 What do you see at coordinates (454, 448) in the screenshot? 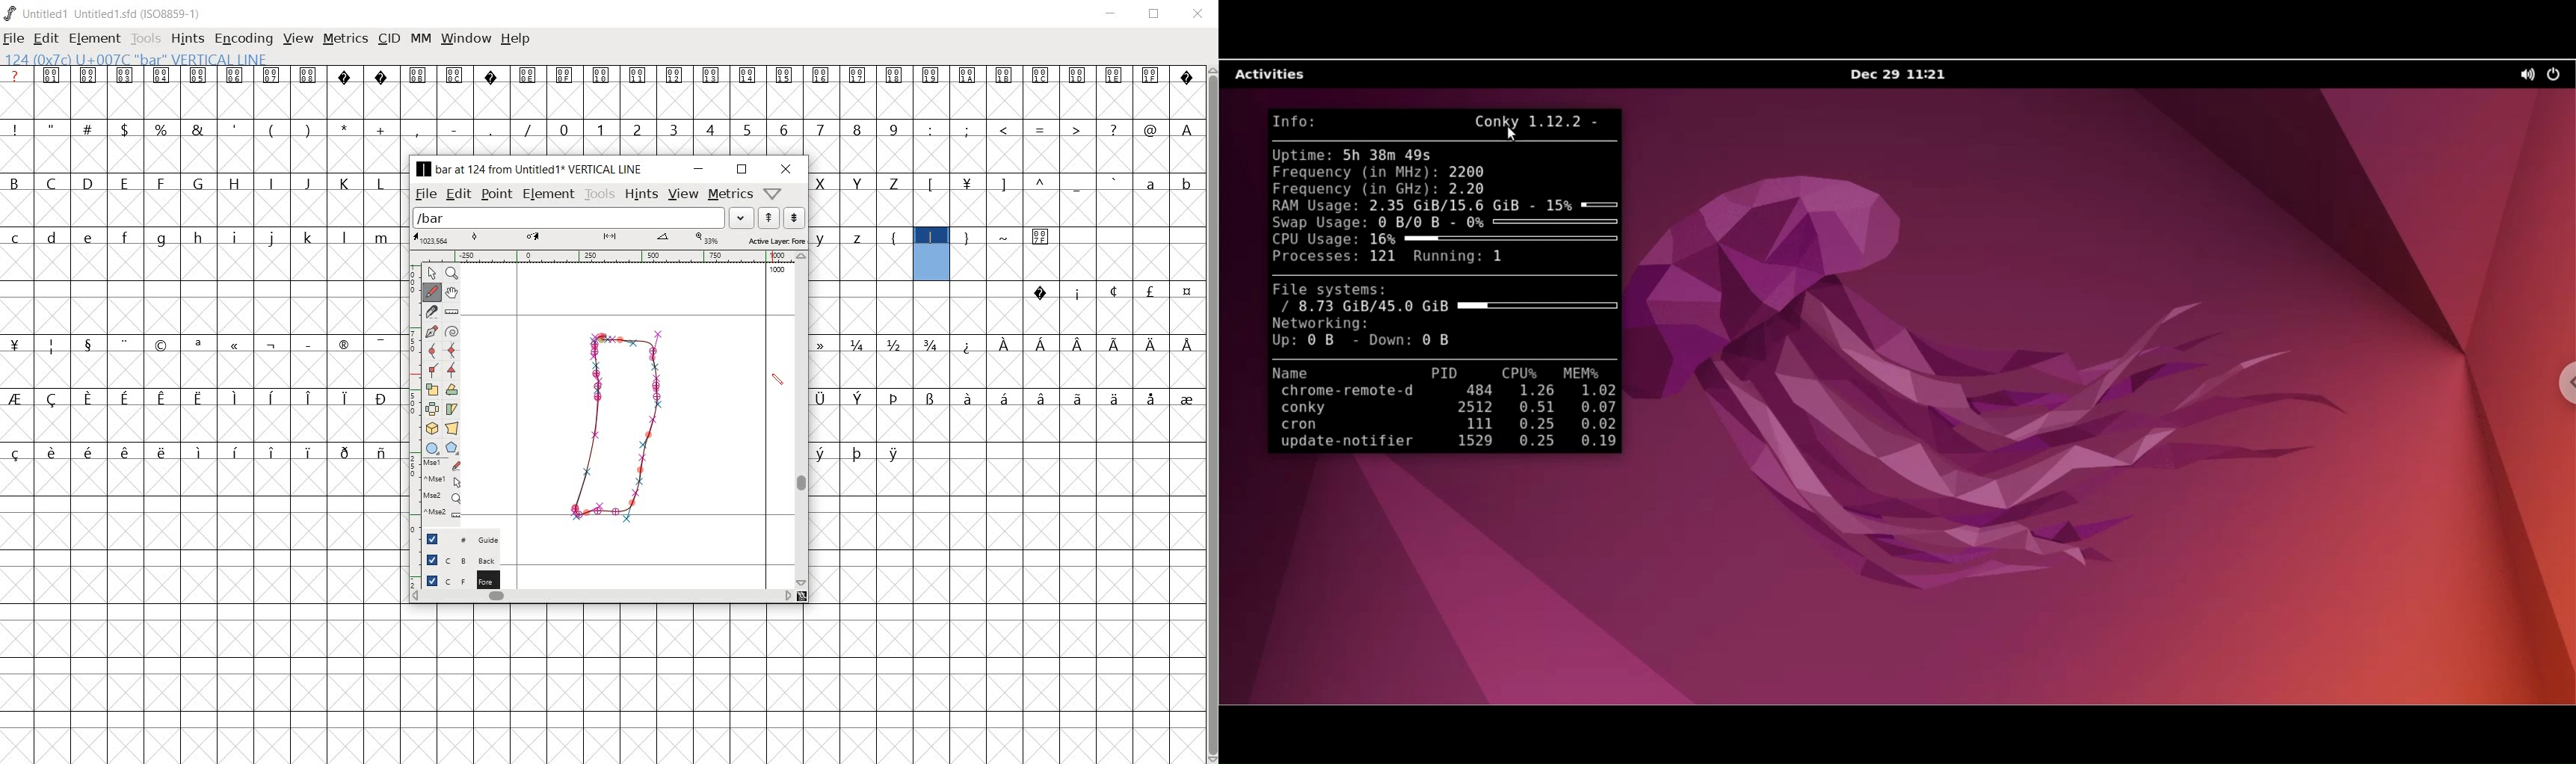
I see `polygon or star` at bounding box center [454, 448].